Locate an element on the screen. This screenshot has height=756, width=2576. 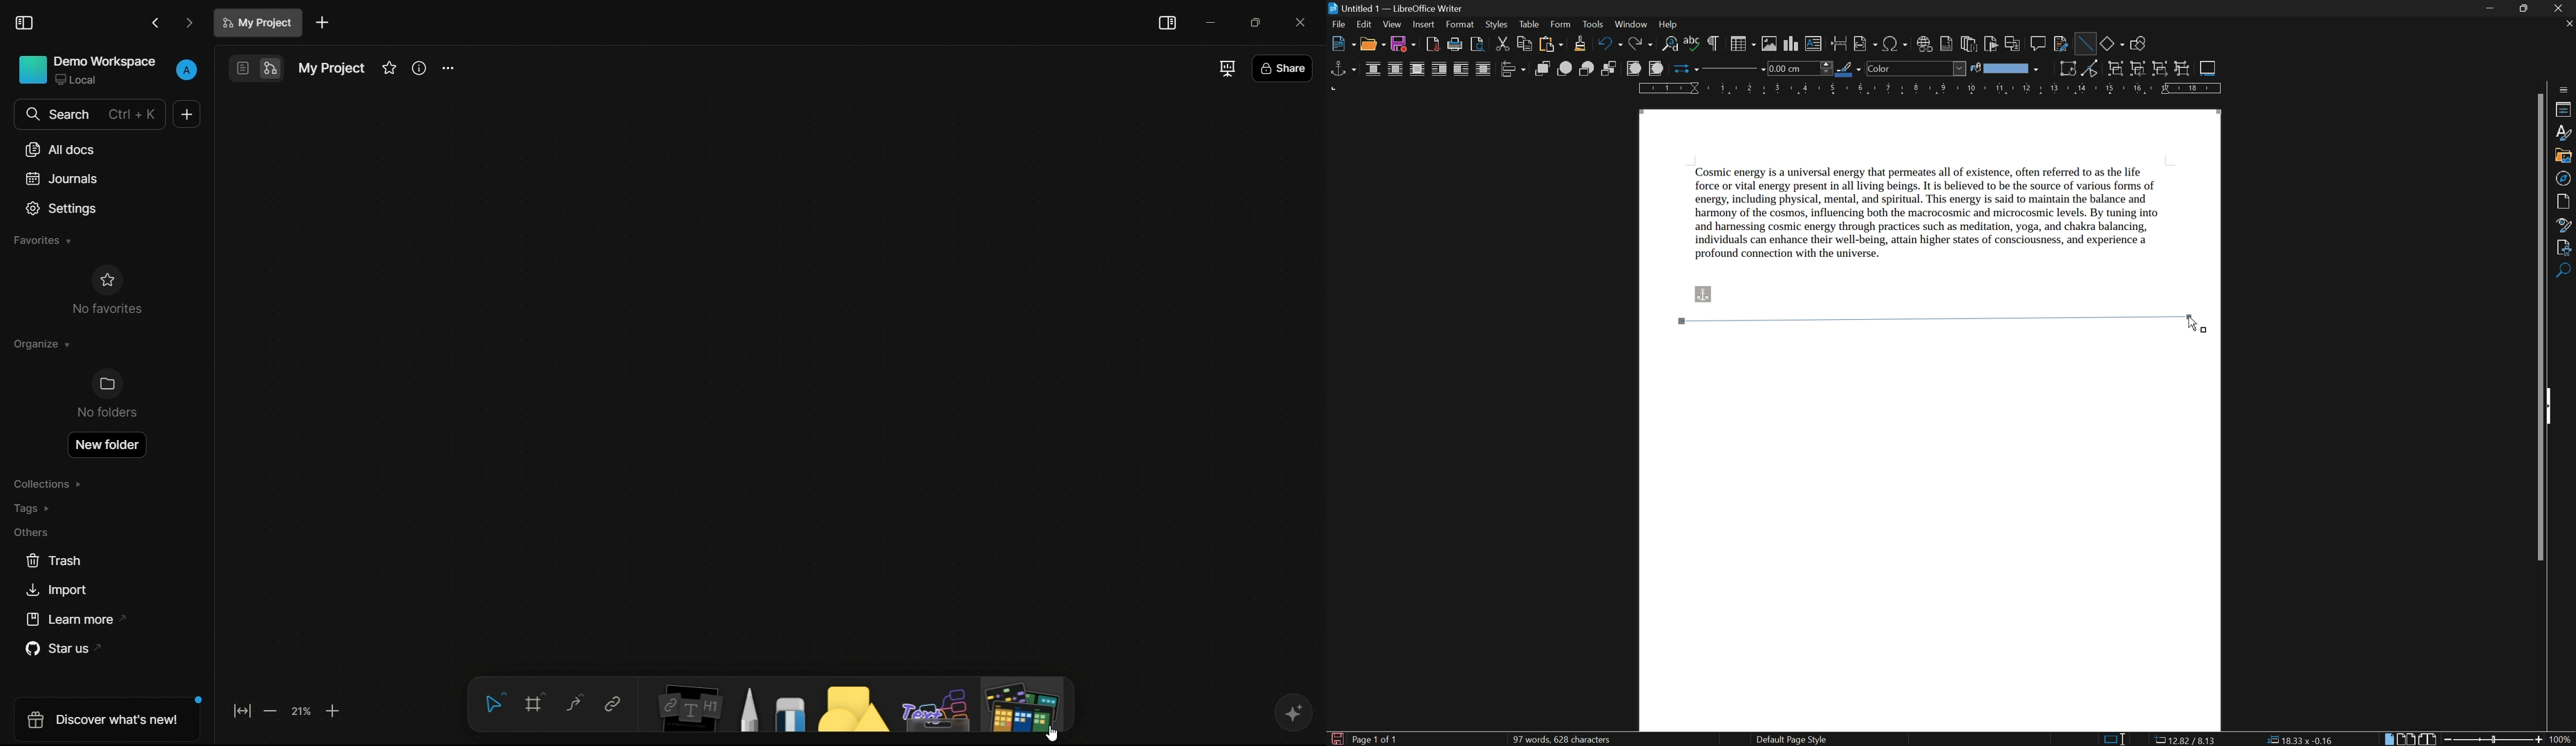
to foreground is located at coordinates (1634, 68).